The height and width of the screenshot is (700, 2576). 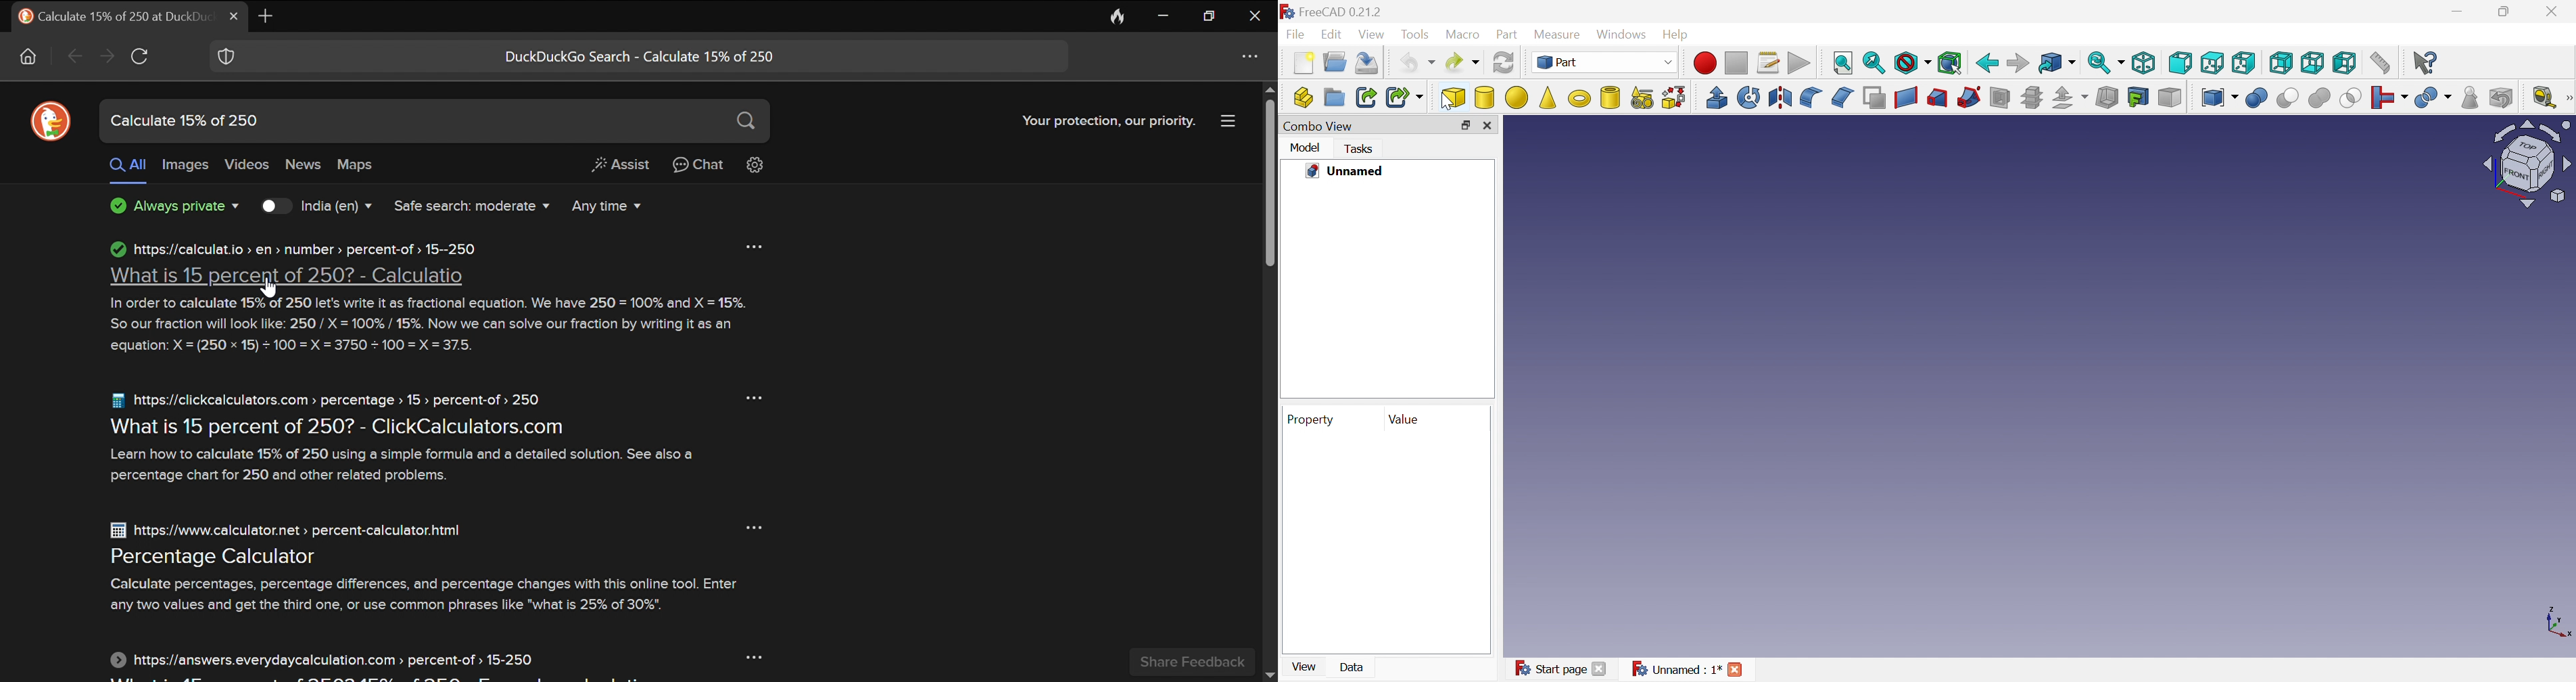 I want to click on Create part, so click(x=1303, y=97).